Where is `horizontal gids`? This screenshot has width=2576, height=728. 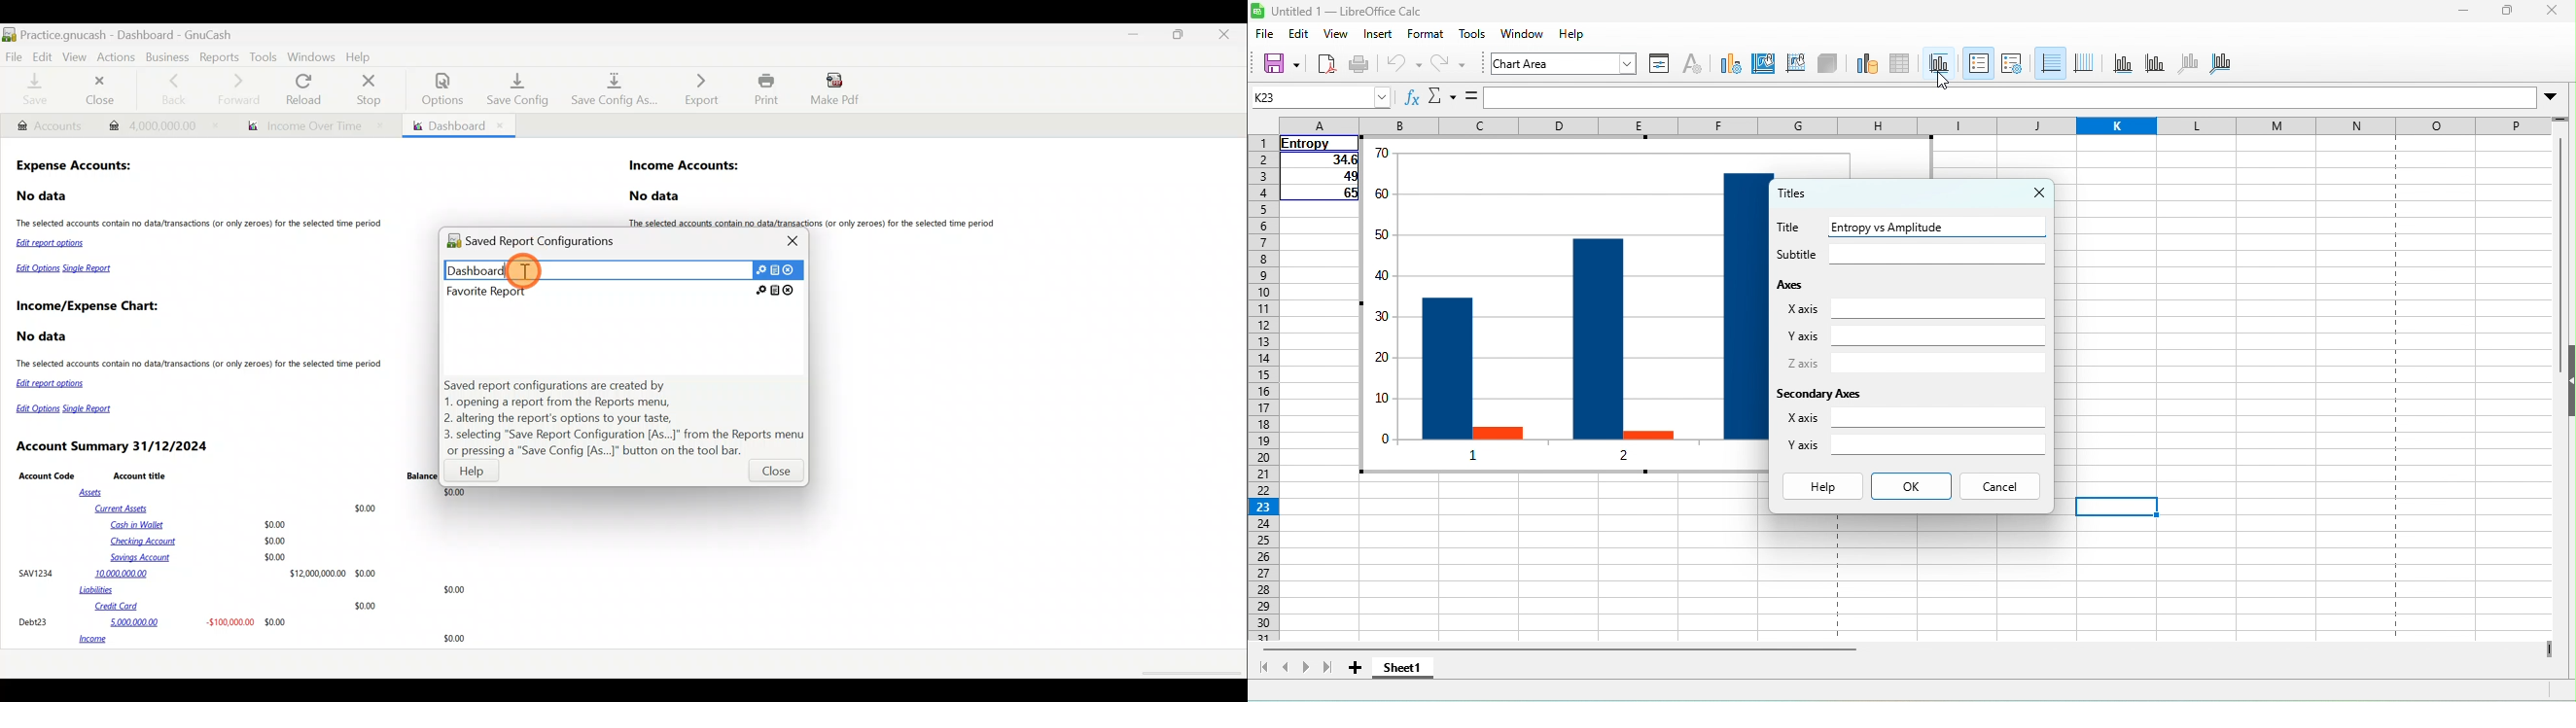
horizontal gids is located at coordinates (2050, 64).